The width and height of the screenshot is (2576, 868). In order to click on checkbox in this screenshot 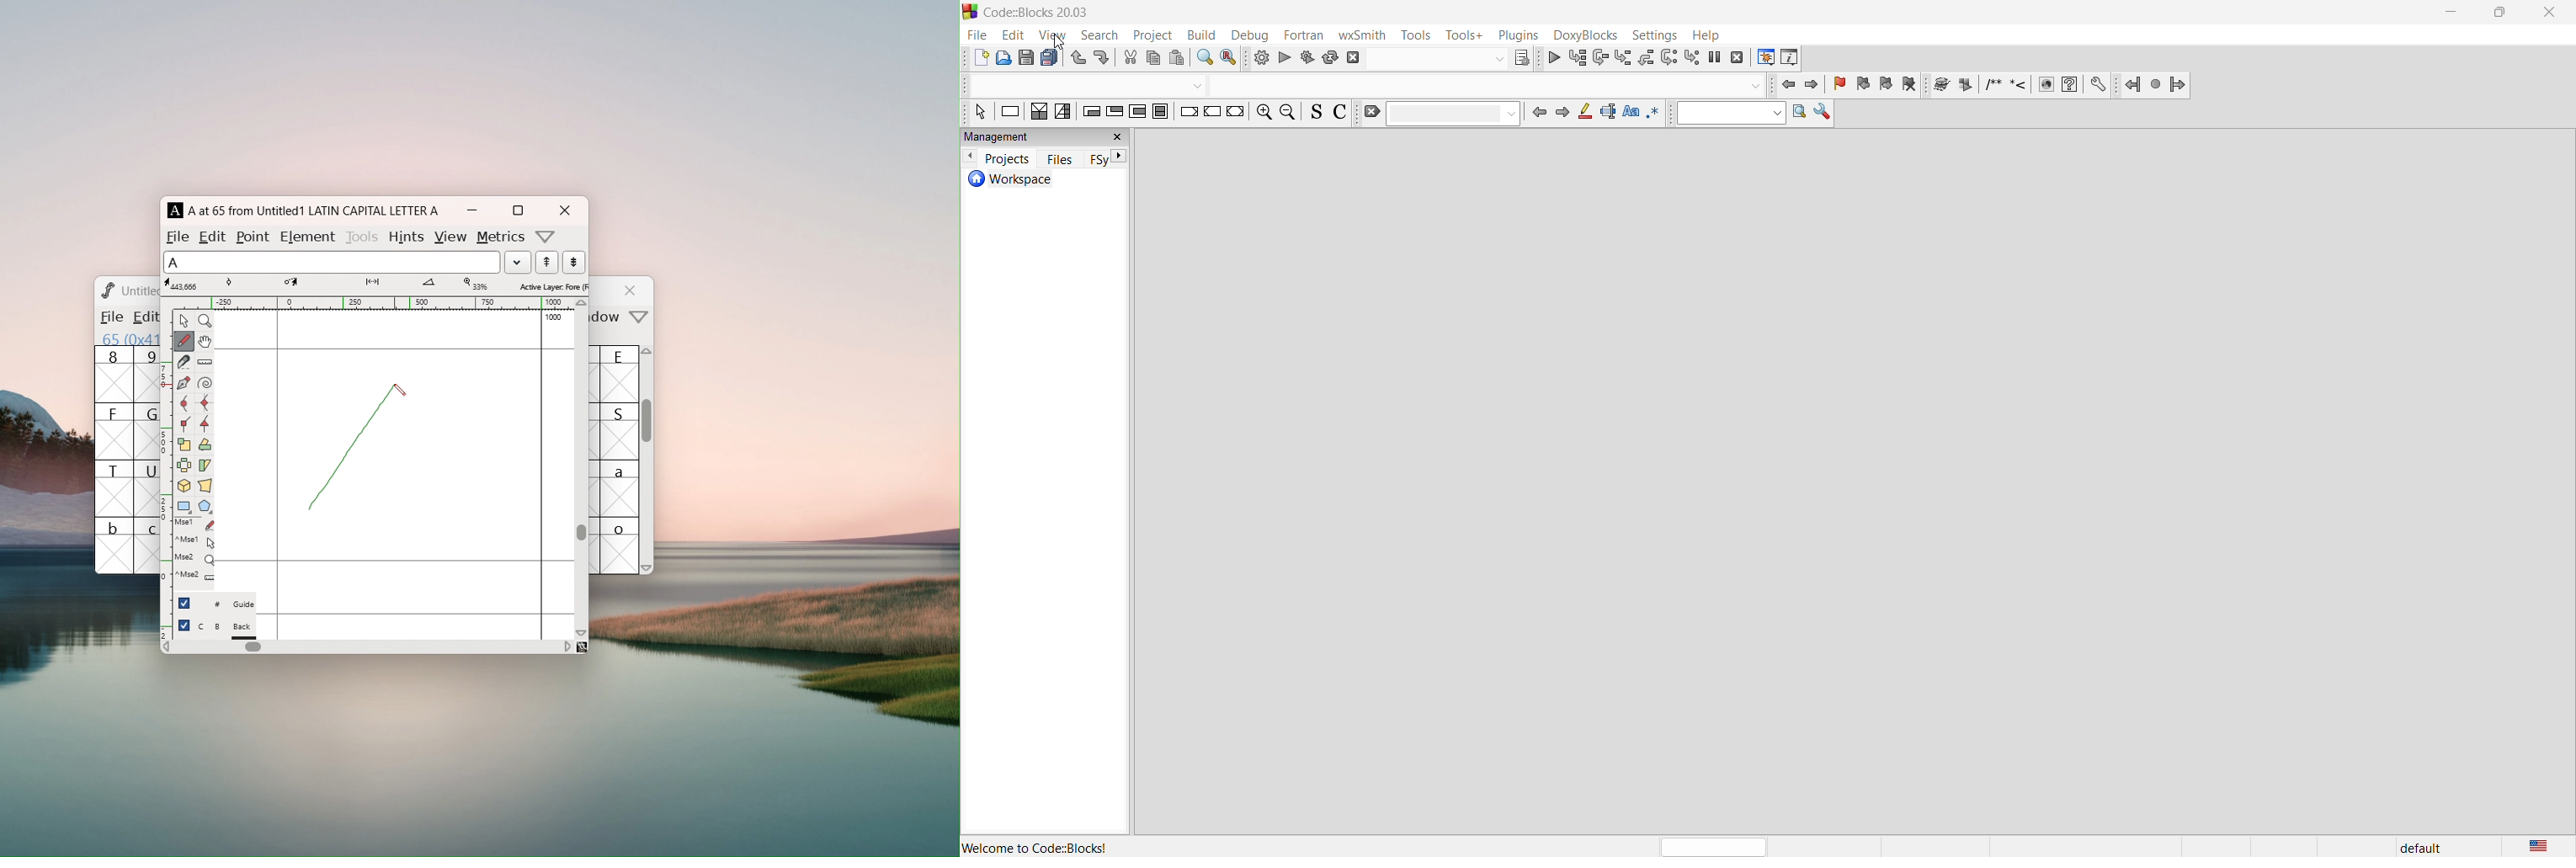, I will do `click(184, 602)`.